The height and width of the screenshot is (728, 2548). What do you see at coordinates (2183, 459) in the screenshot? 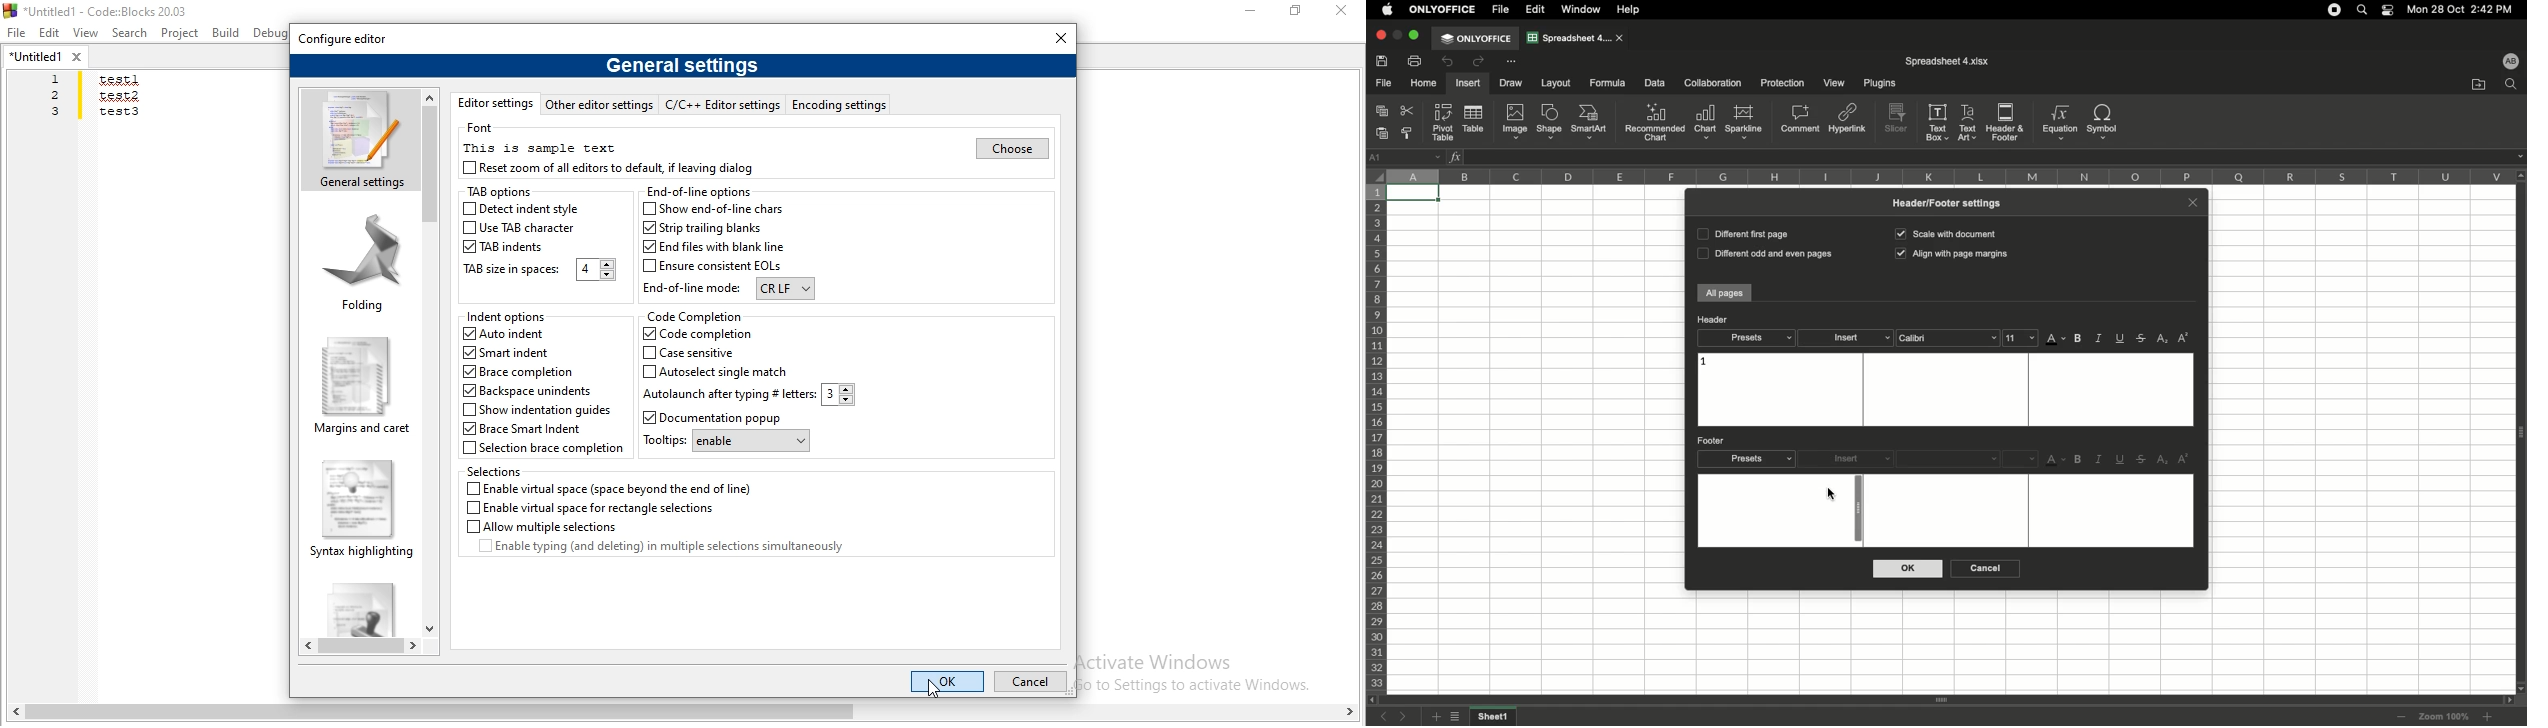
I see `Superscript` at bounding box center [2183, 459].